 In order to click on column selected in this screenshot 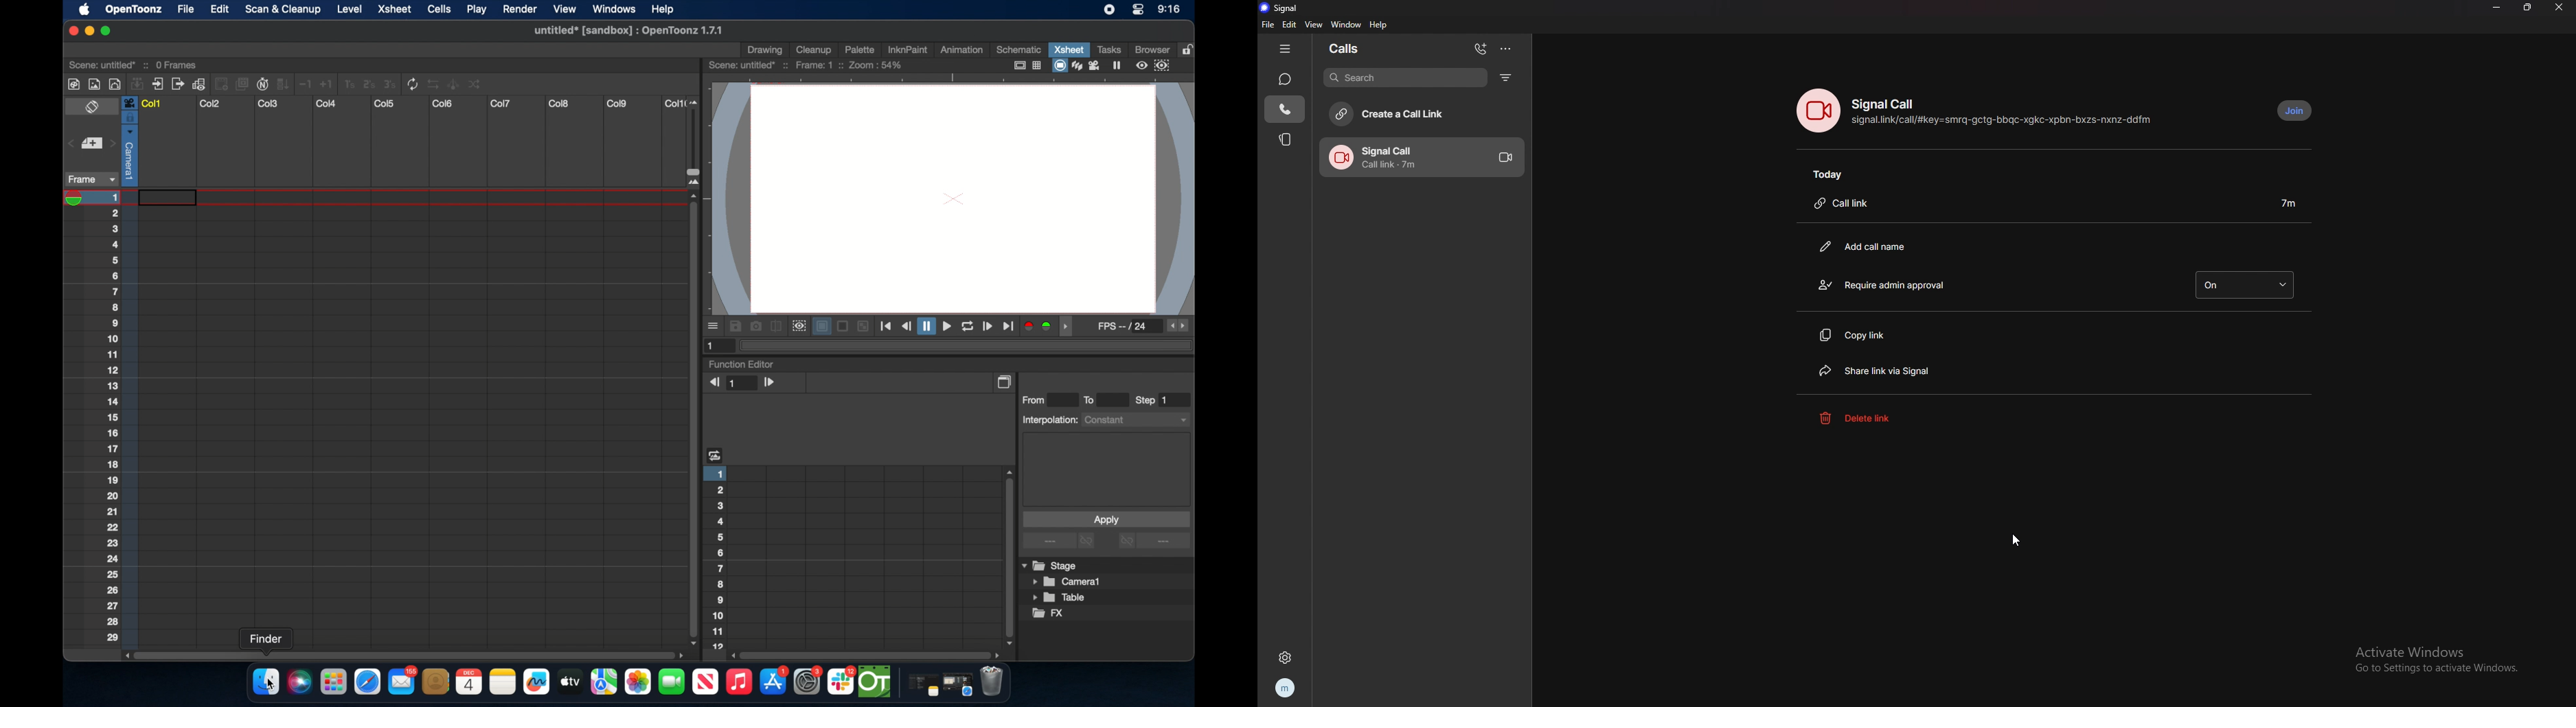, I will do `click(129, 141)`.